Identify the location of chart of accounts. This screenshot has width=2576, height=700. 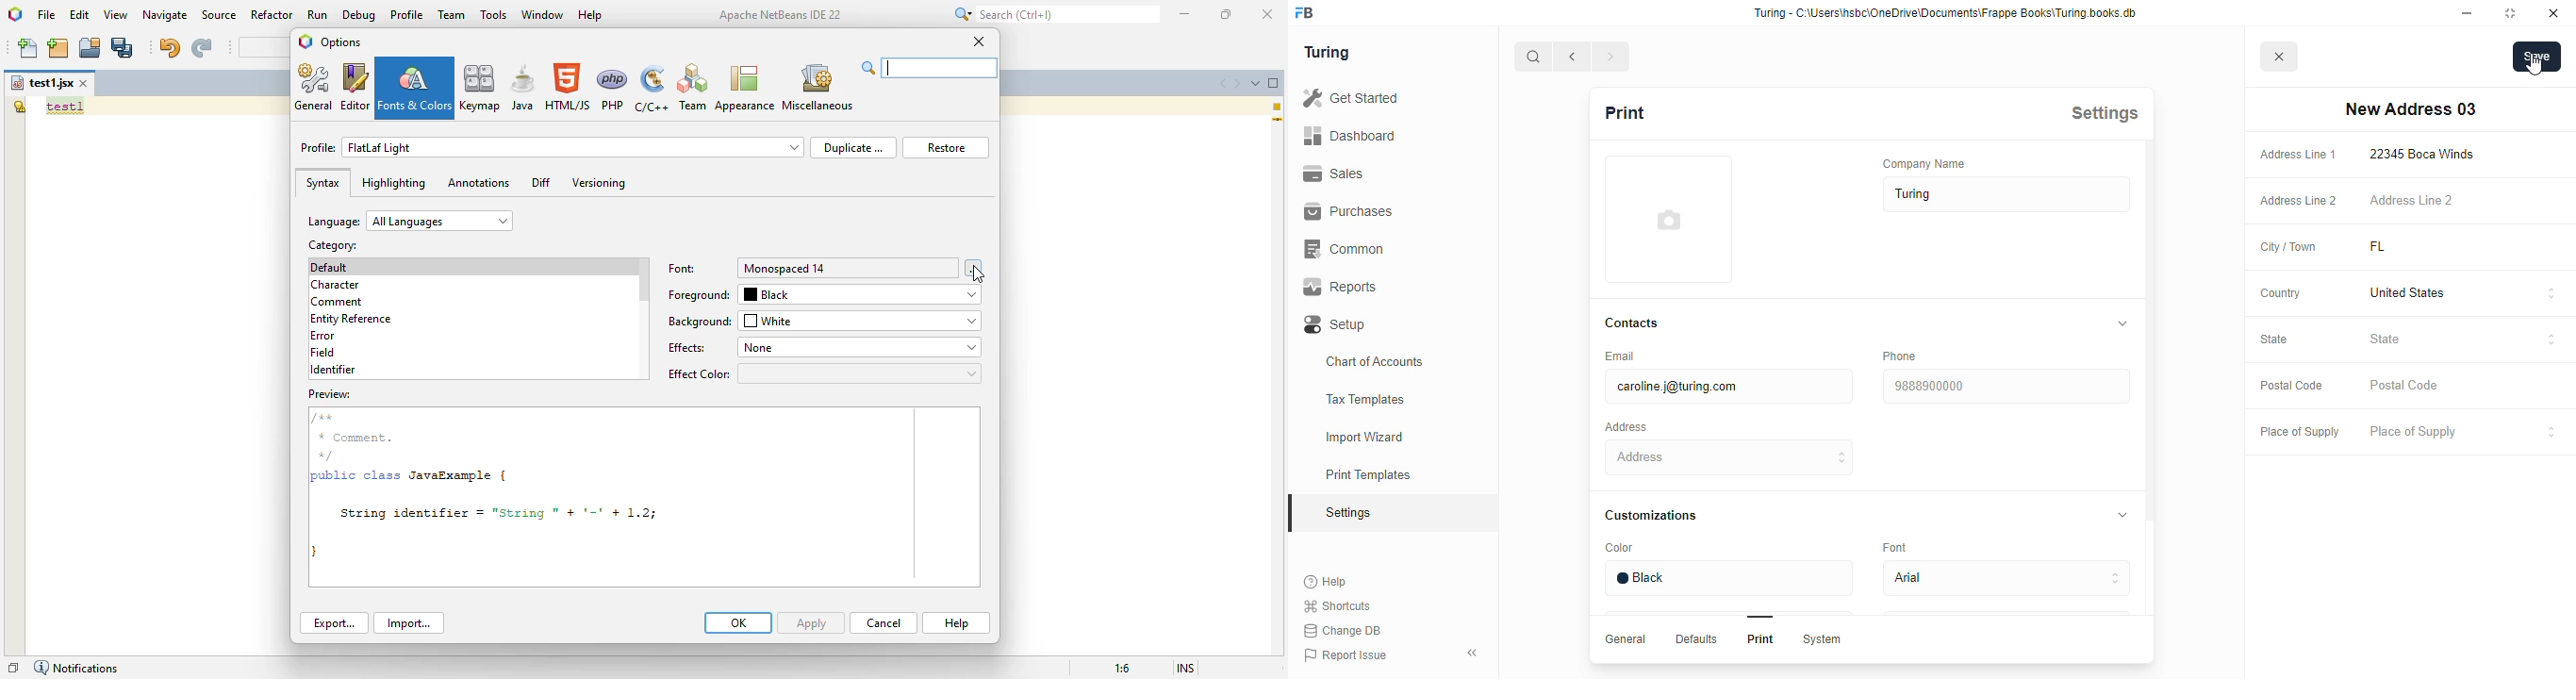
(1375, 361).